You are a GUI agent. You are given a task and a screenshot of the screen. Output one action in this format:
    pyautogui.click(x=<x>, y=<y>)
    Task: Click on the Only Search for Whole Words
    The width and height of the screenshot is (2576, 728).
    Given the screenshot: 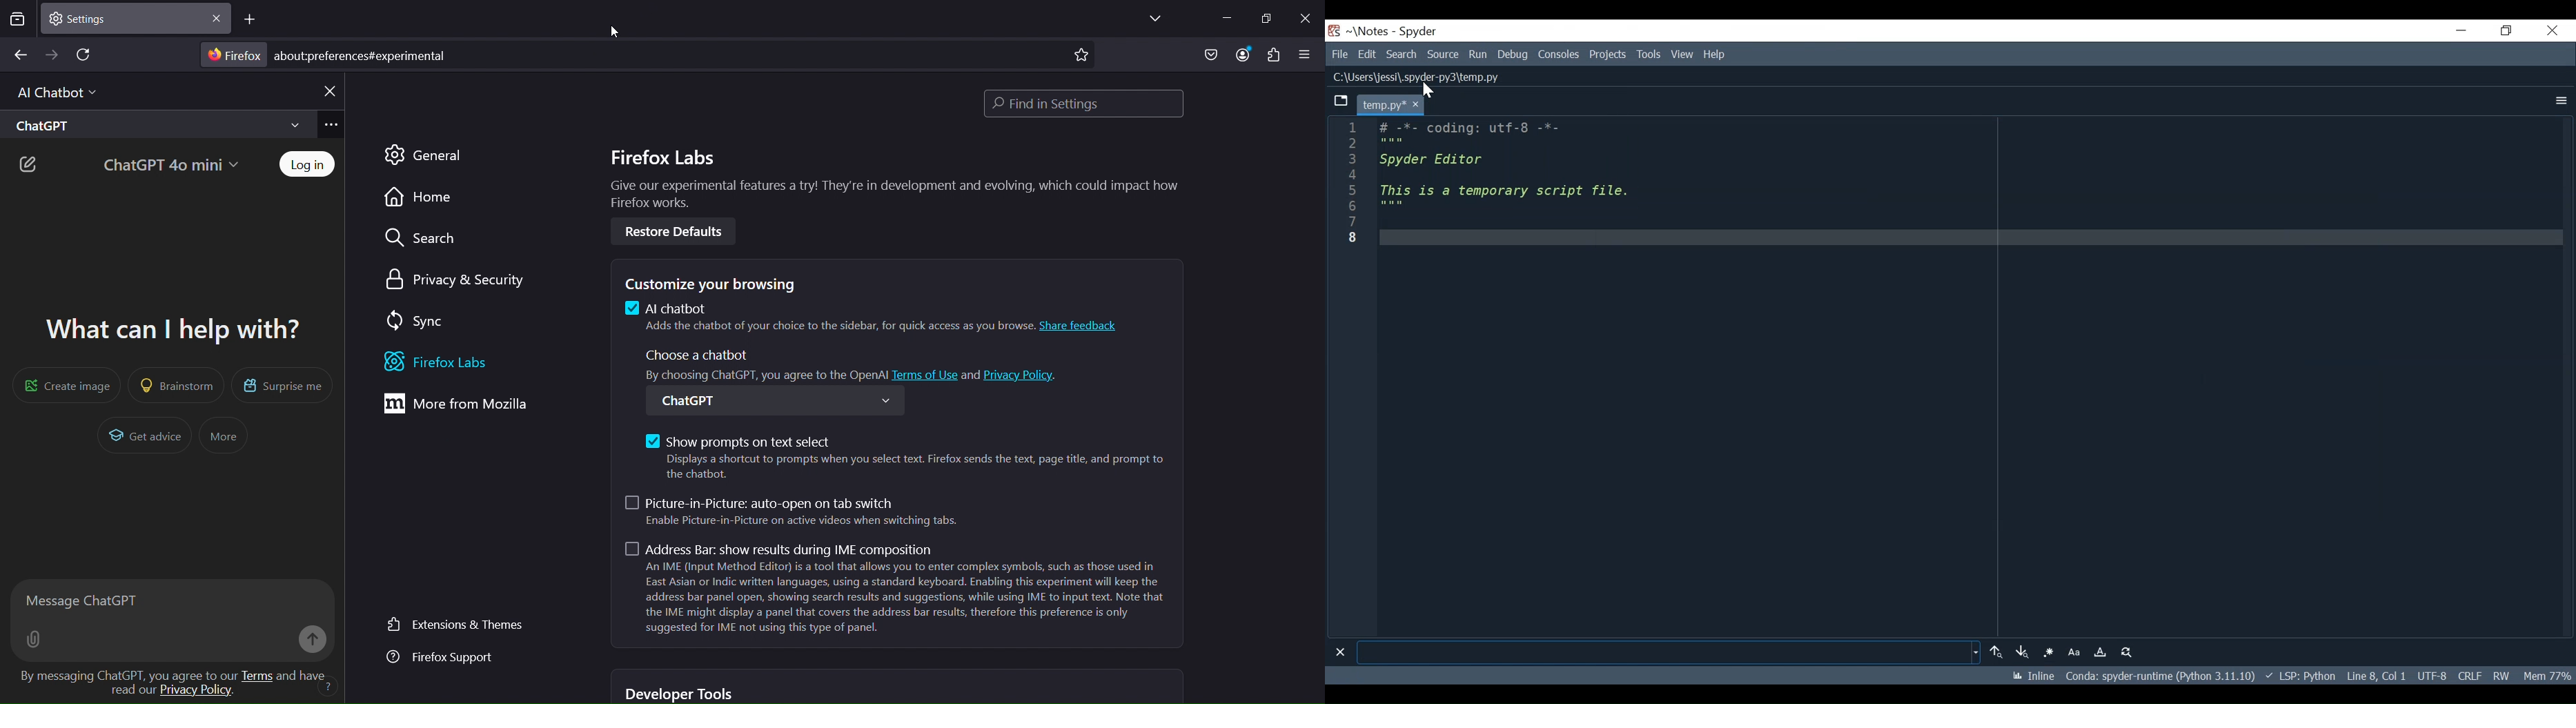 What is the action you would take?
    pyautogui.click(x=2102, y=652)
    